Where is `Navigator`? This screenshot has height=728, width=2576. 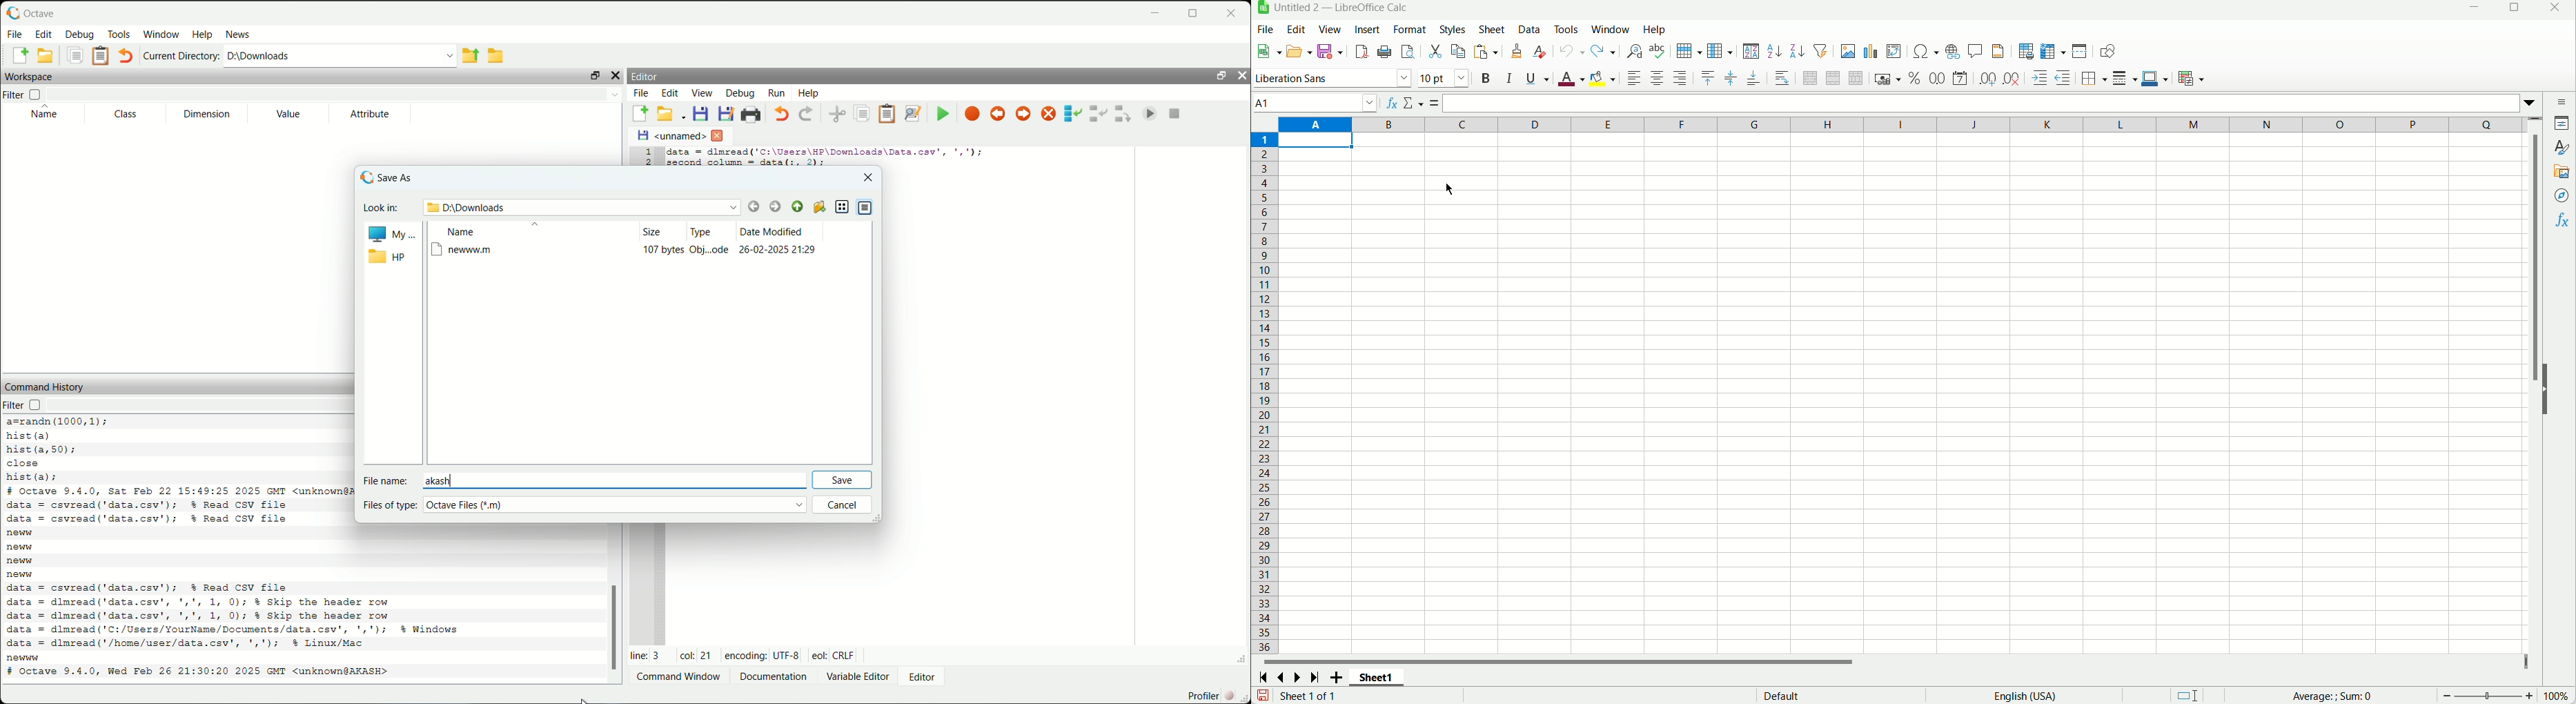 Navigator is located at coordinates (2563, 197).